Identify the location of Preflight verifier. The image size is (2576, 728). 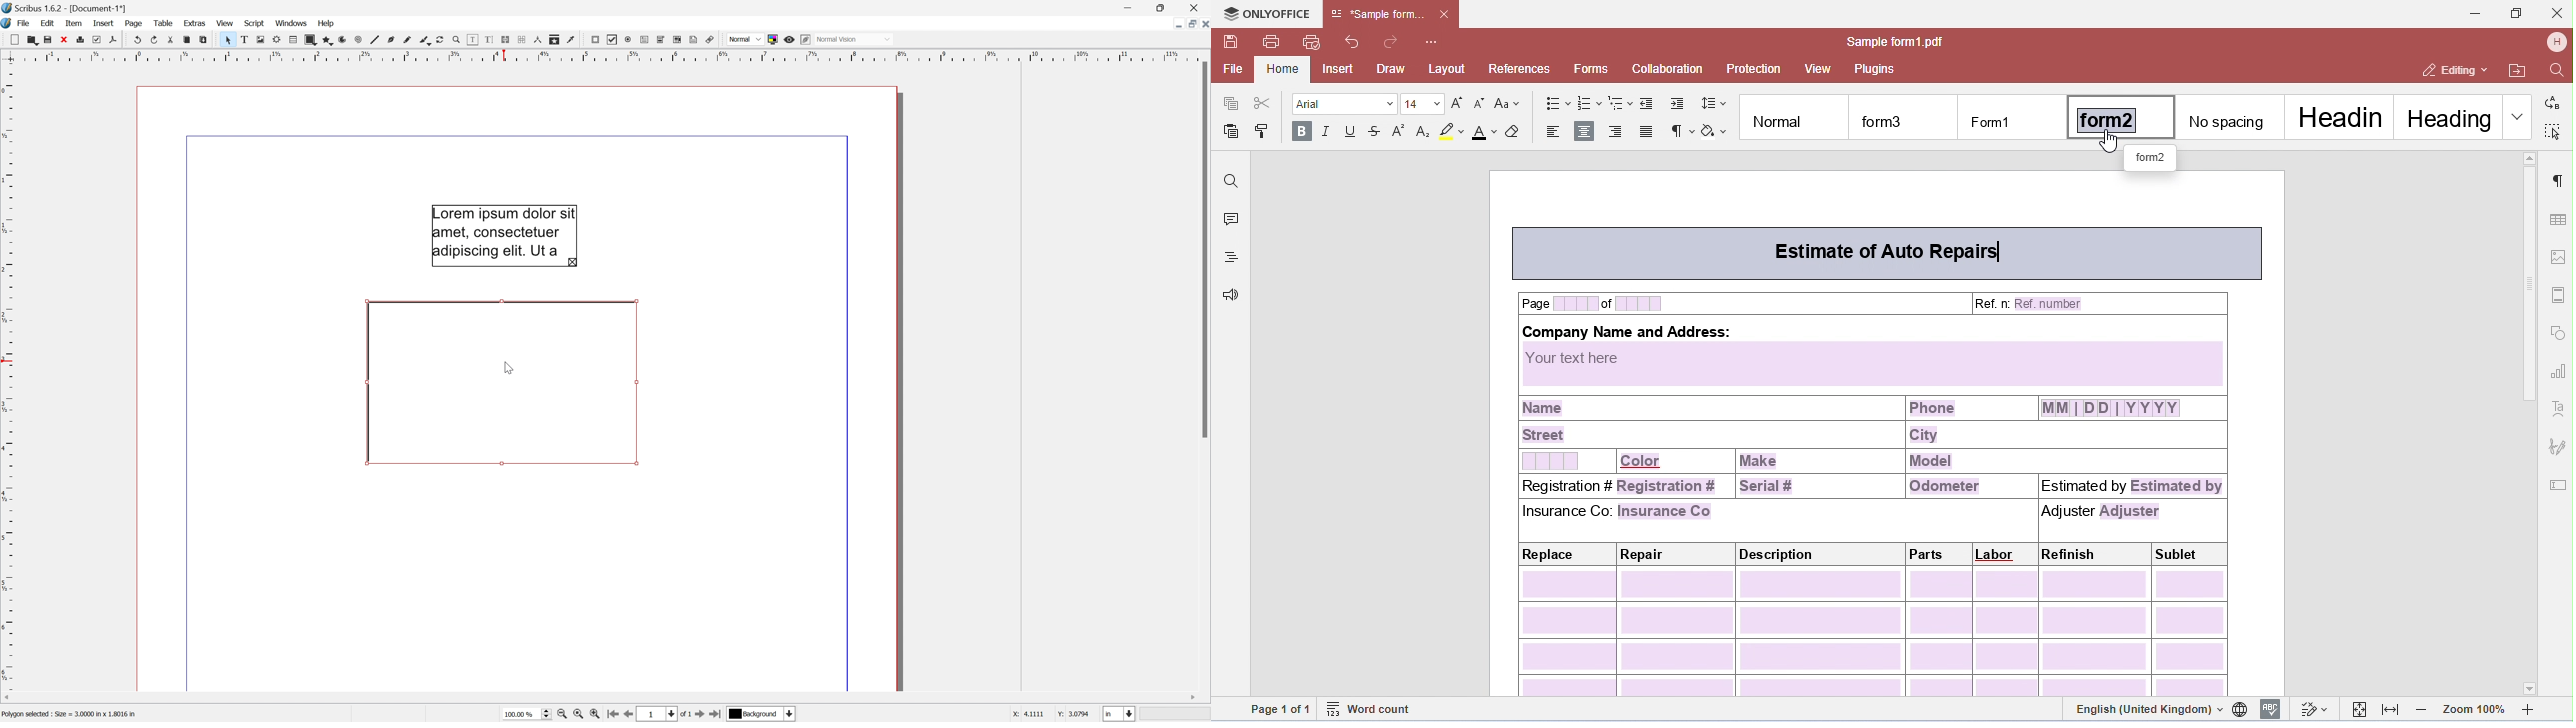
(96, 40).